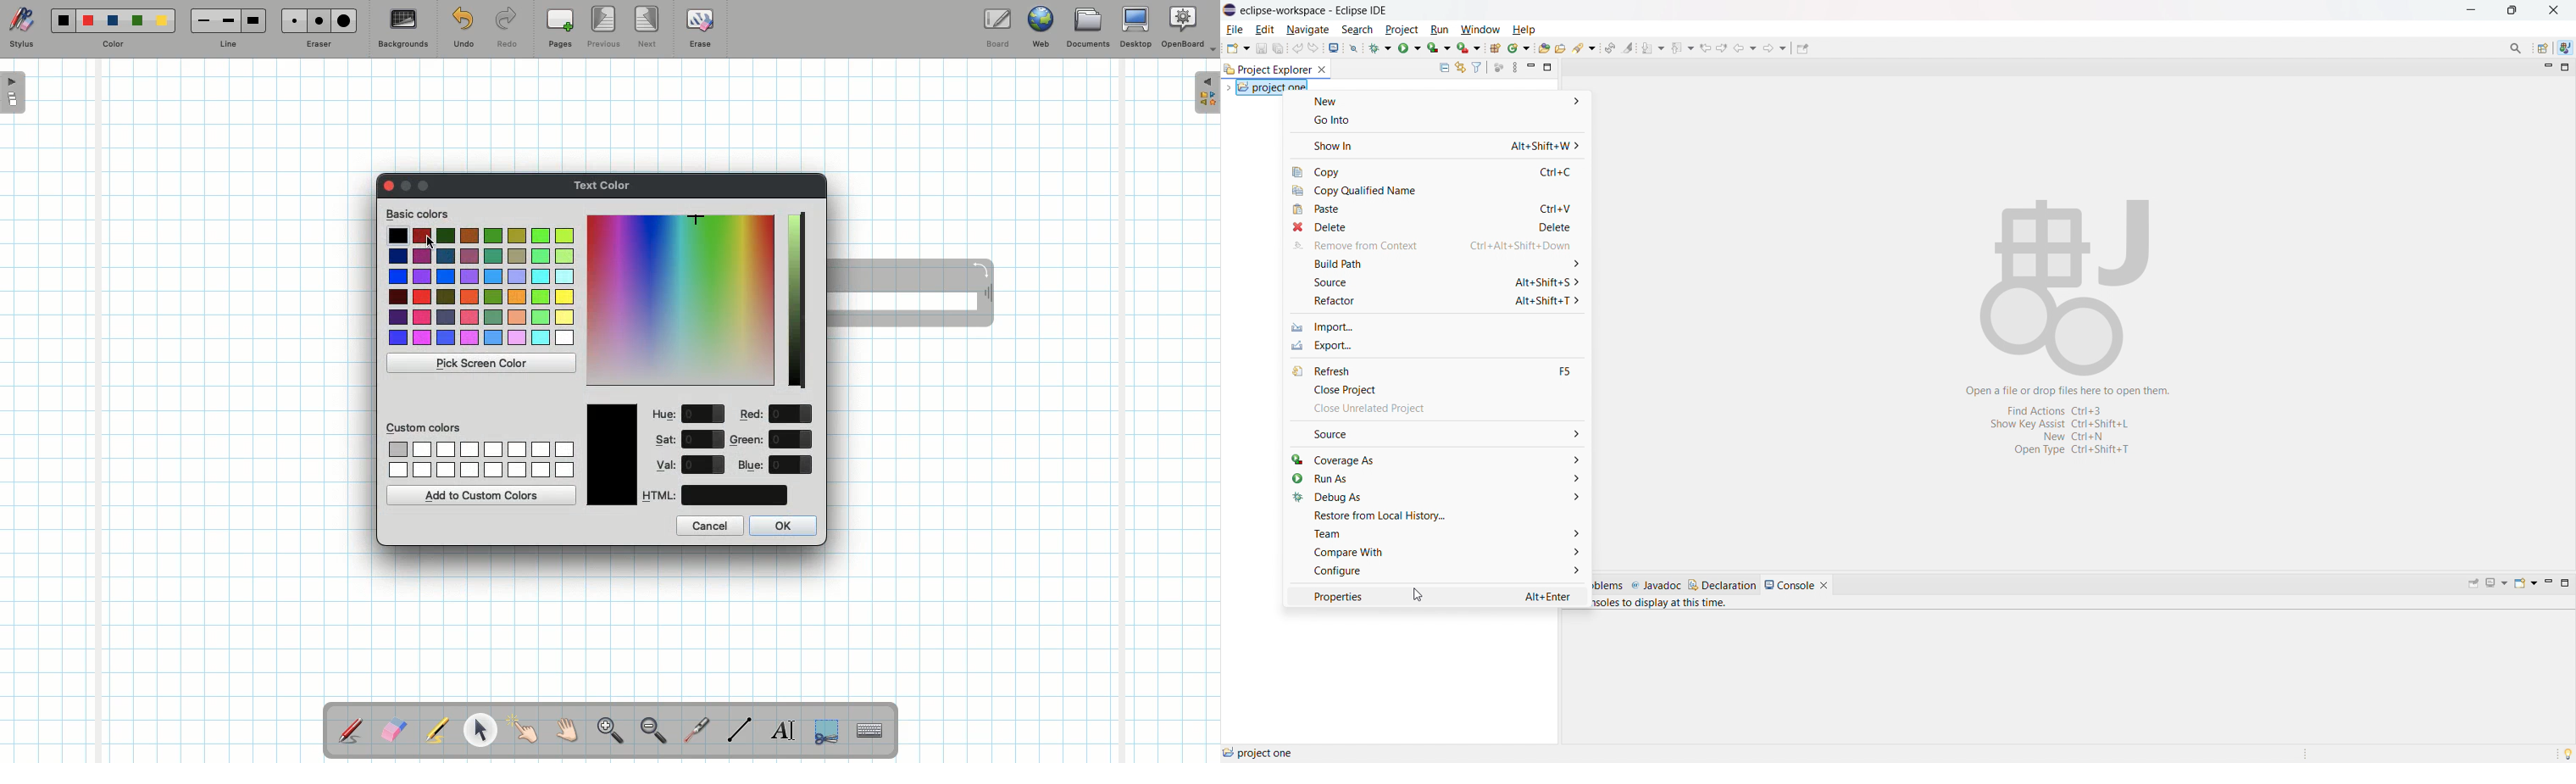 The image size is (2576, 784). Describe the element at coordinates (606, 732) in the screenshot. I see `Zoom in` at that location.